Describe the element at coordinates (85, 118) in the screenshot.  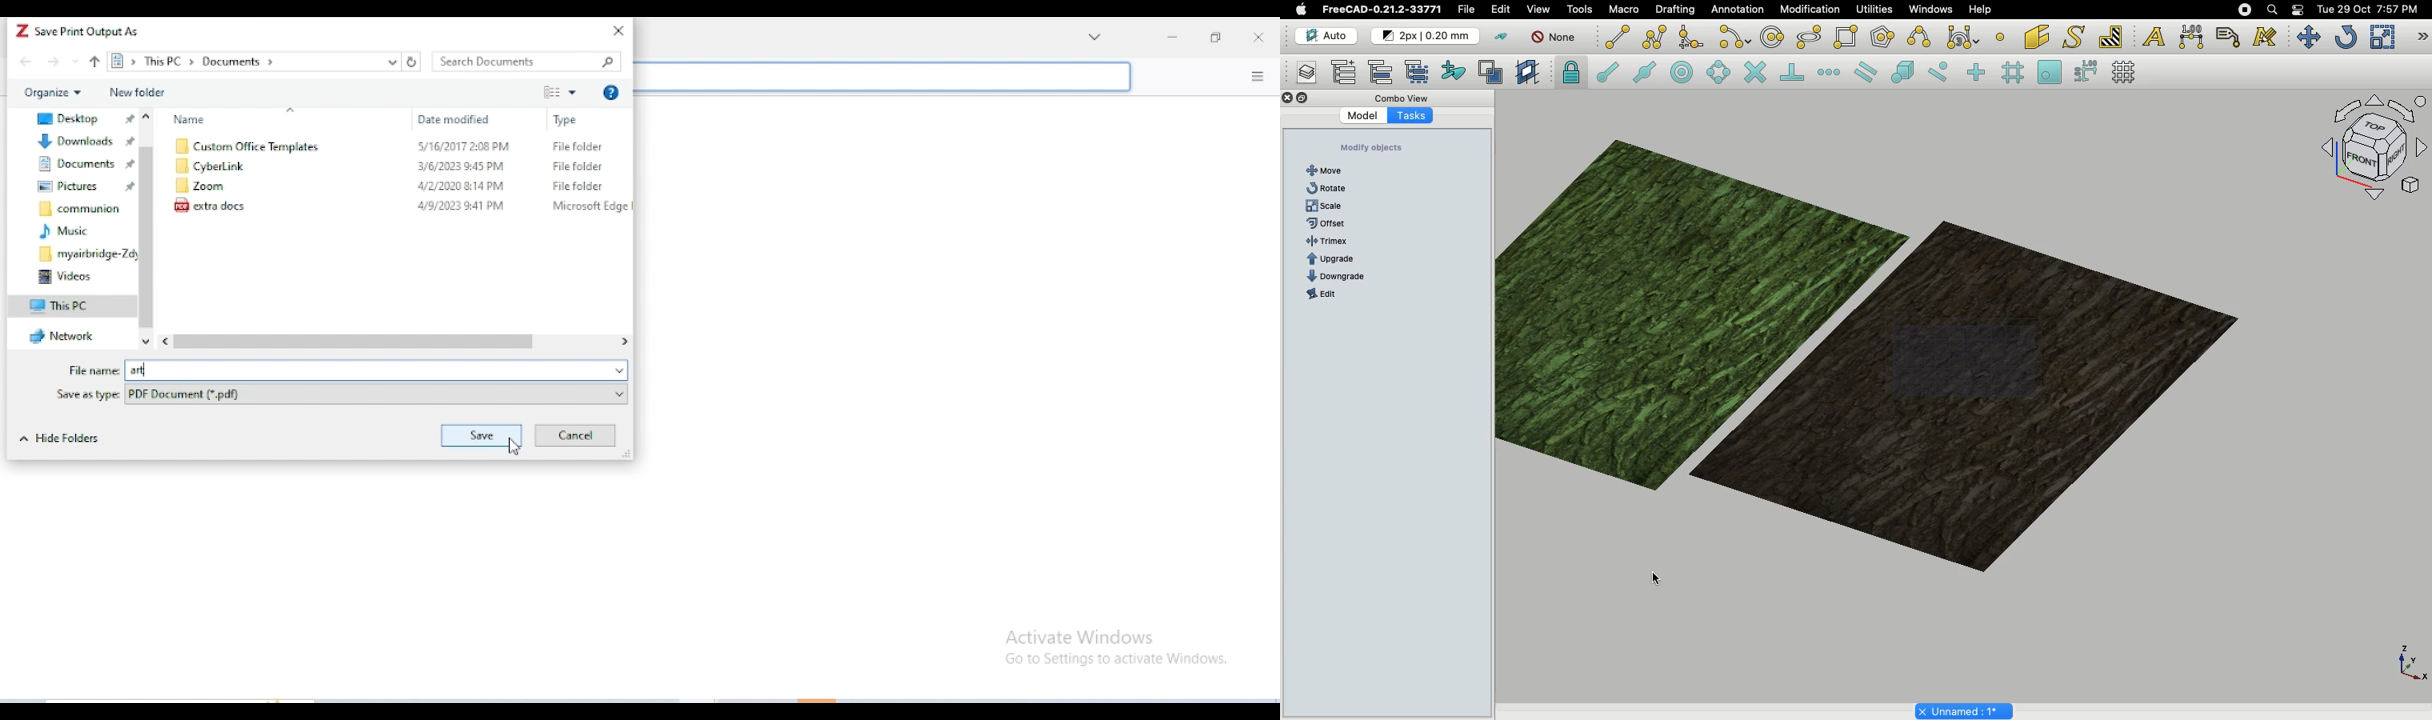
I see `pinned desktop` at that location.